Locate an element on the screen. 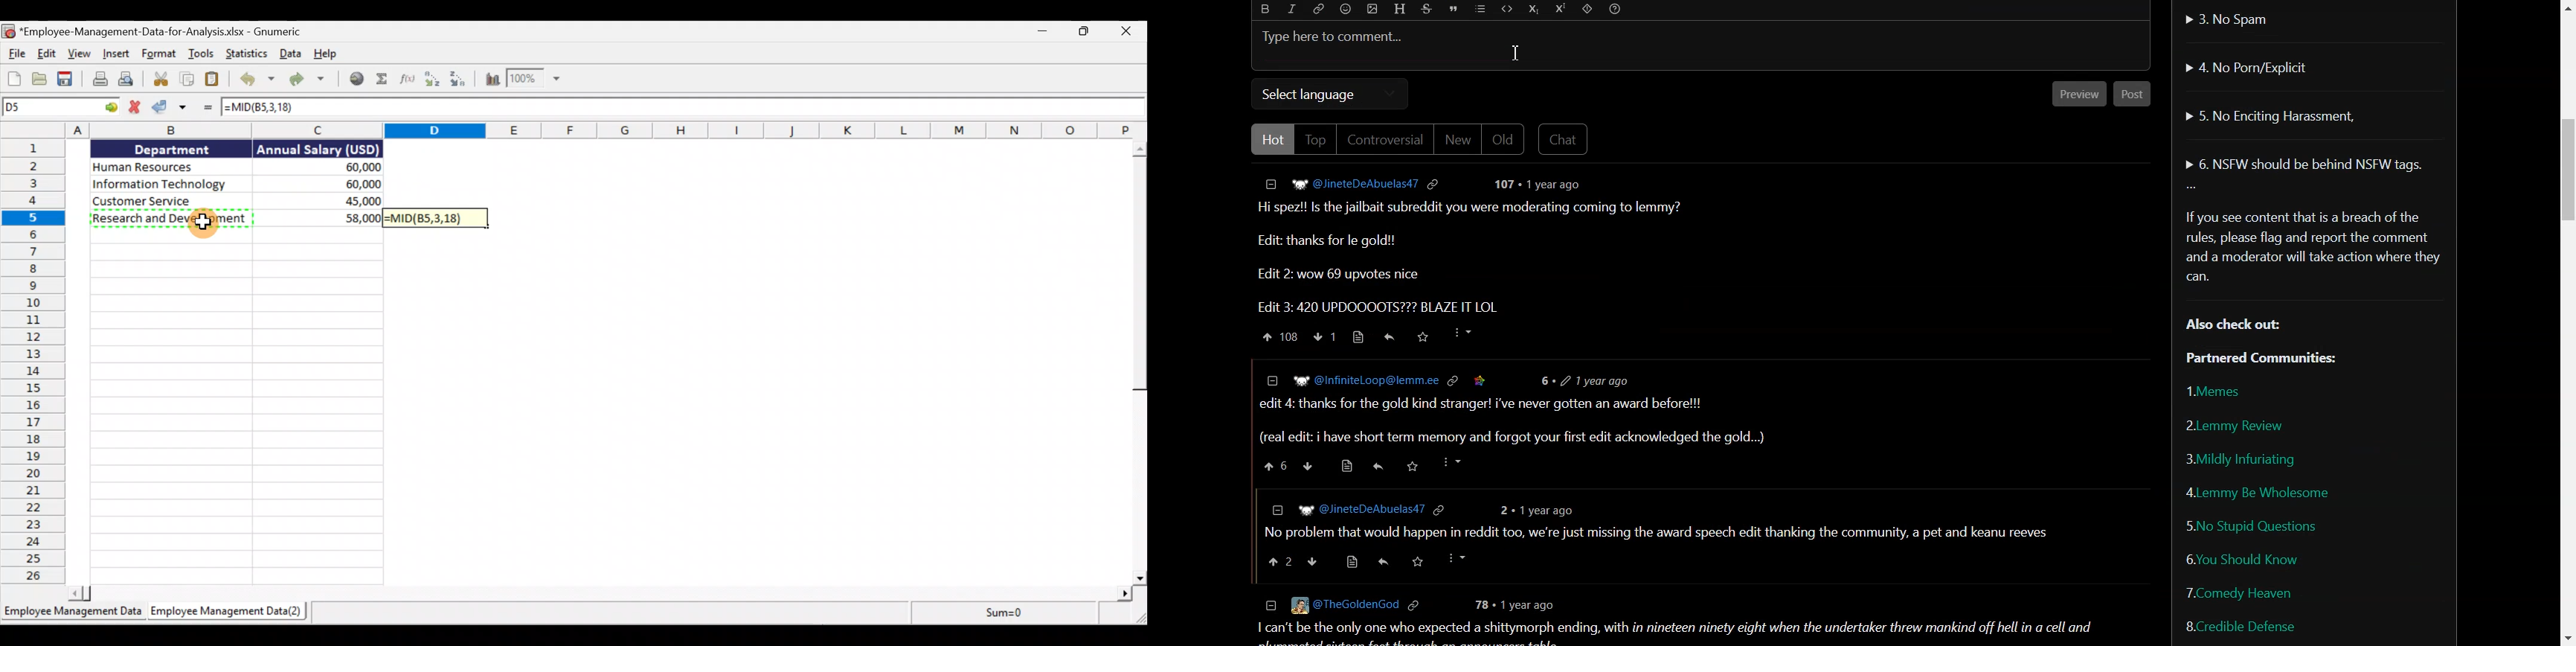  View is located at coordinates (81, 54).